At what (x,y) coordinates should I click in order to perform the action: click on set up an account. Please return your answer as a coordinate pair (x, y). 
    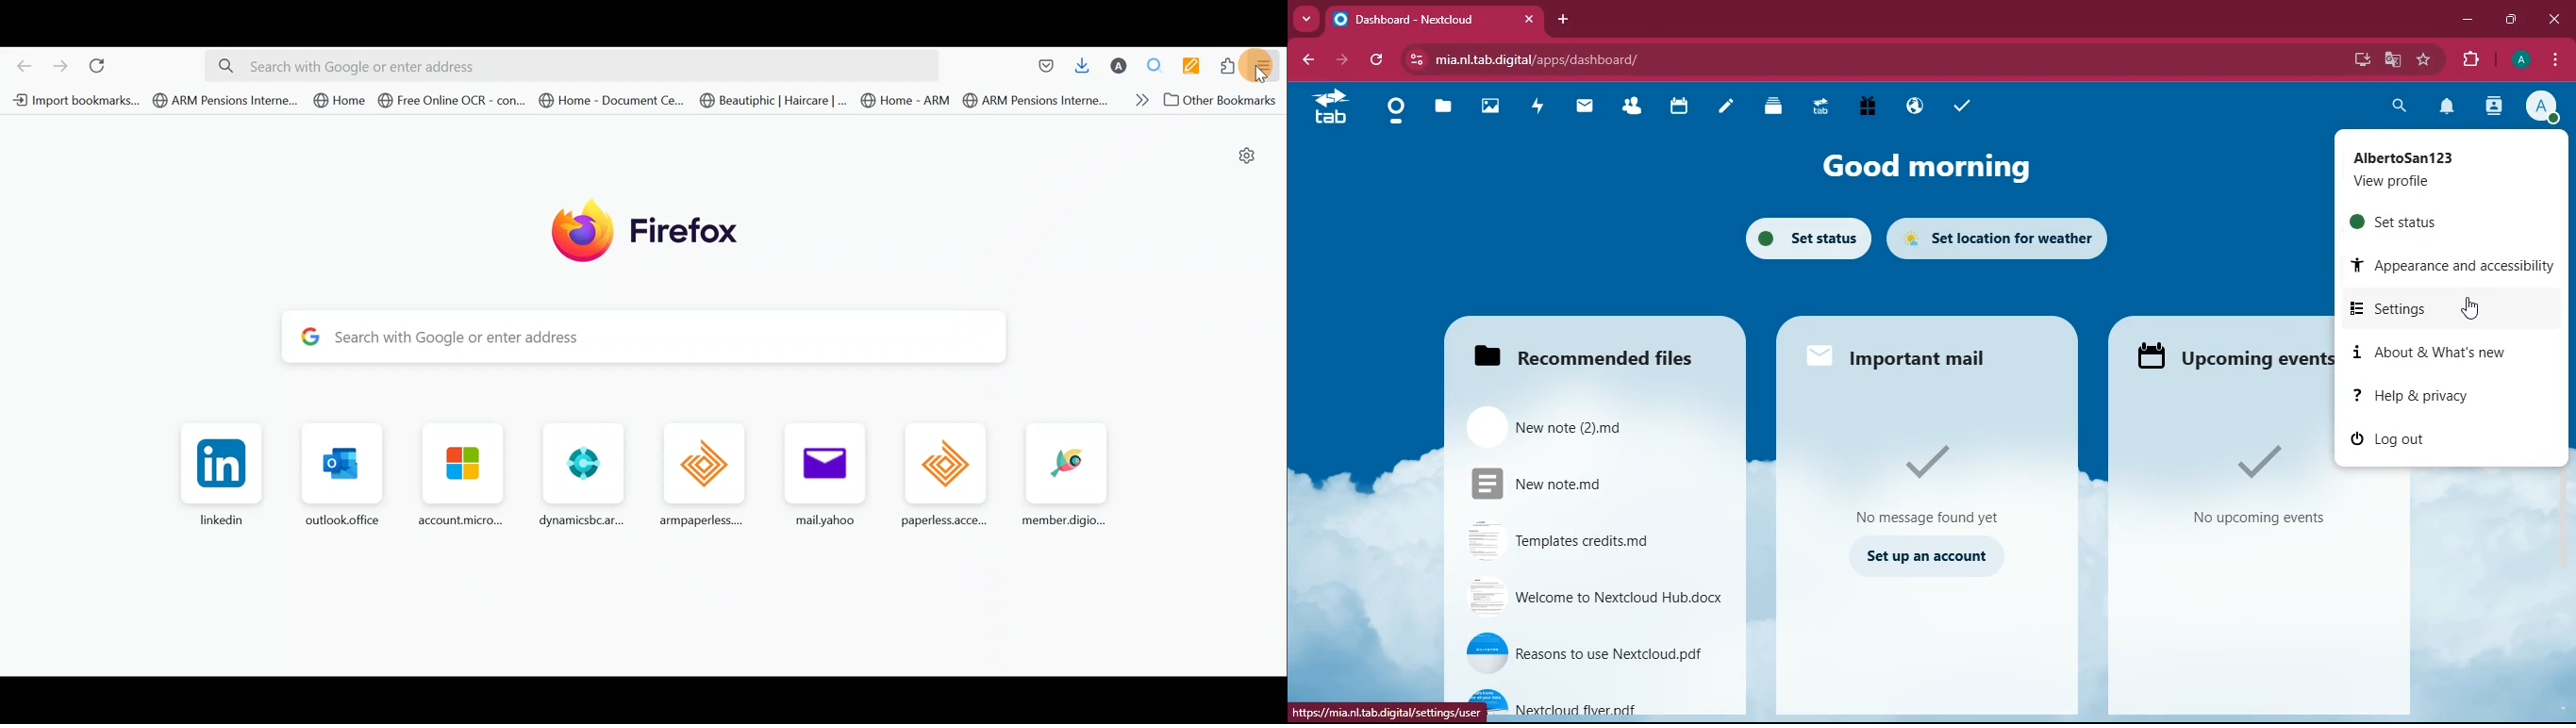
    Looking at the image, I should click on (1930, 557).